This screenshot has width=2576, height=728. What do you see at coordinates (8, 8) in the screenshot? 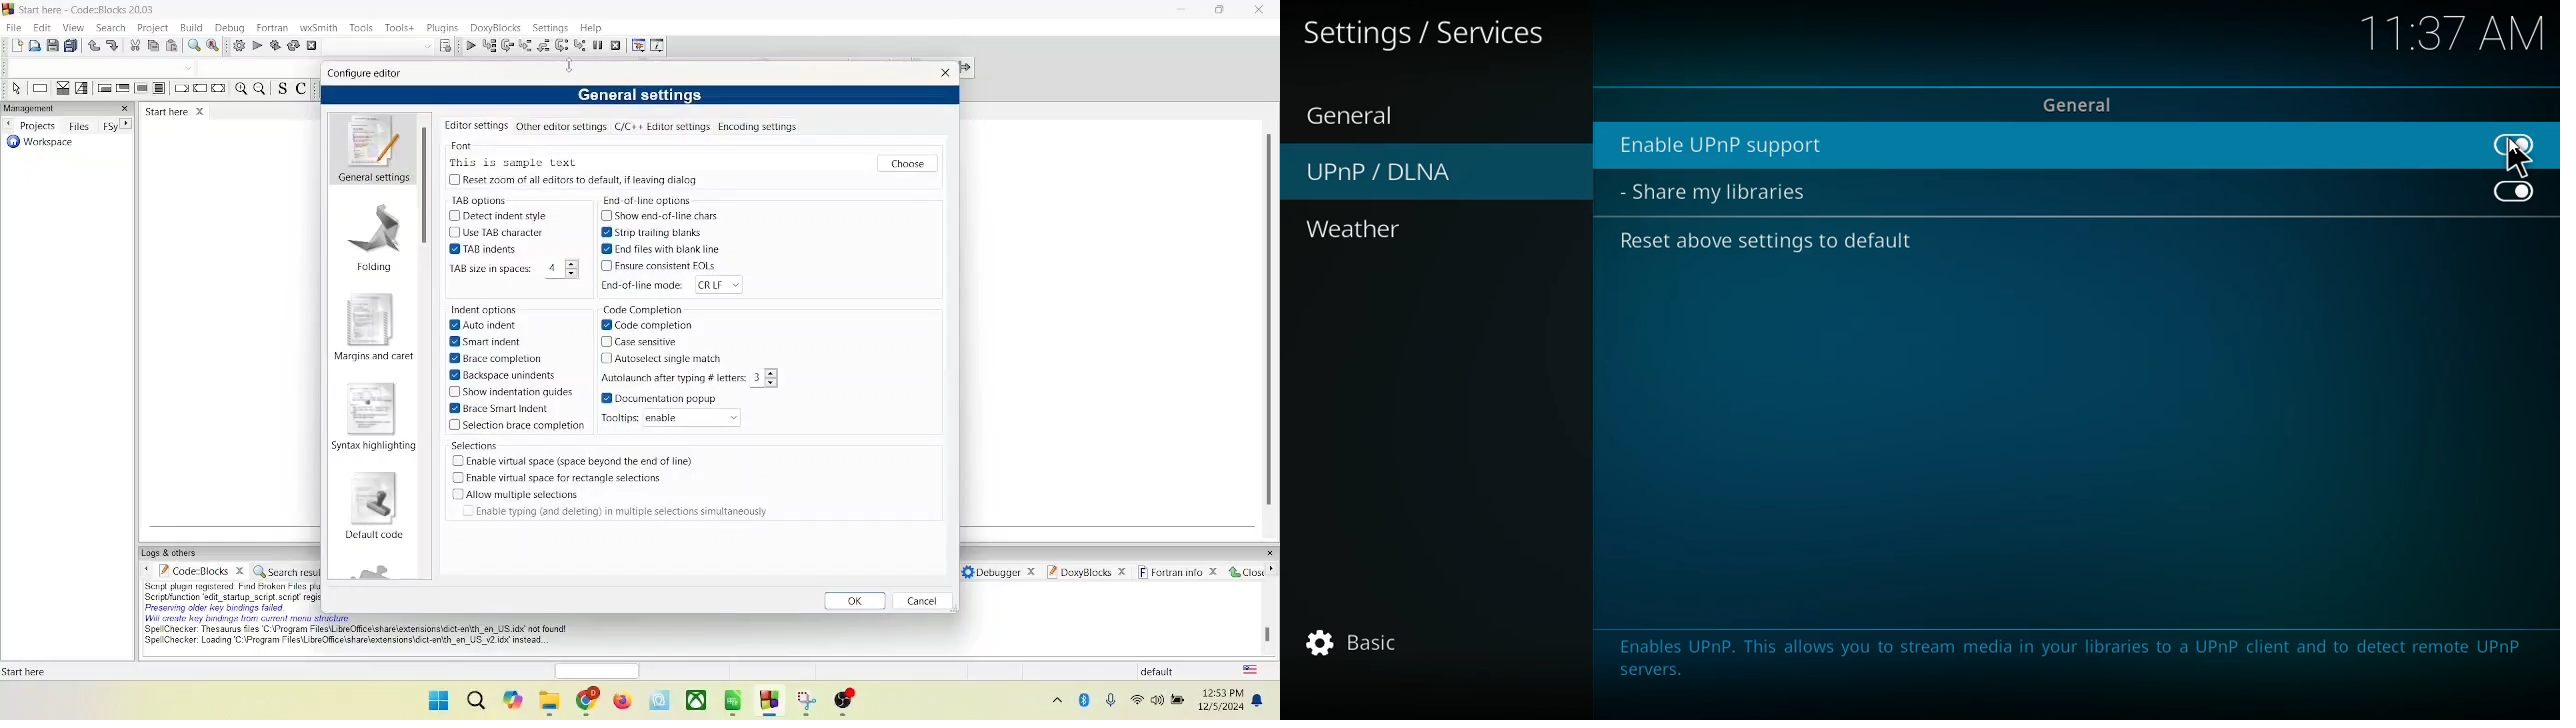
I see `logo` at bounding box center [8, 8].